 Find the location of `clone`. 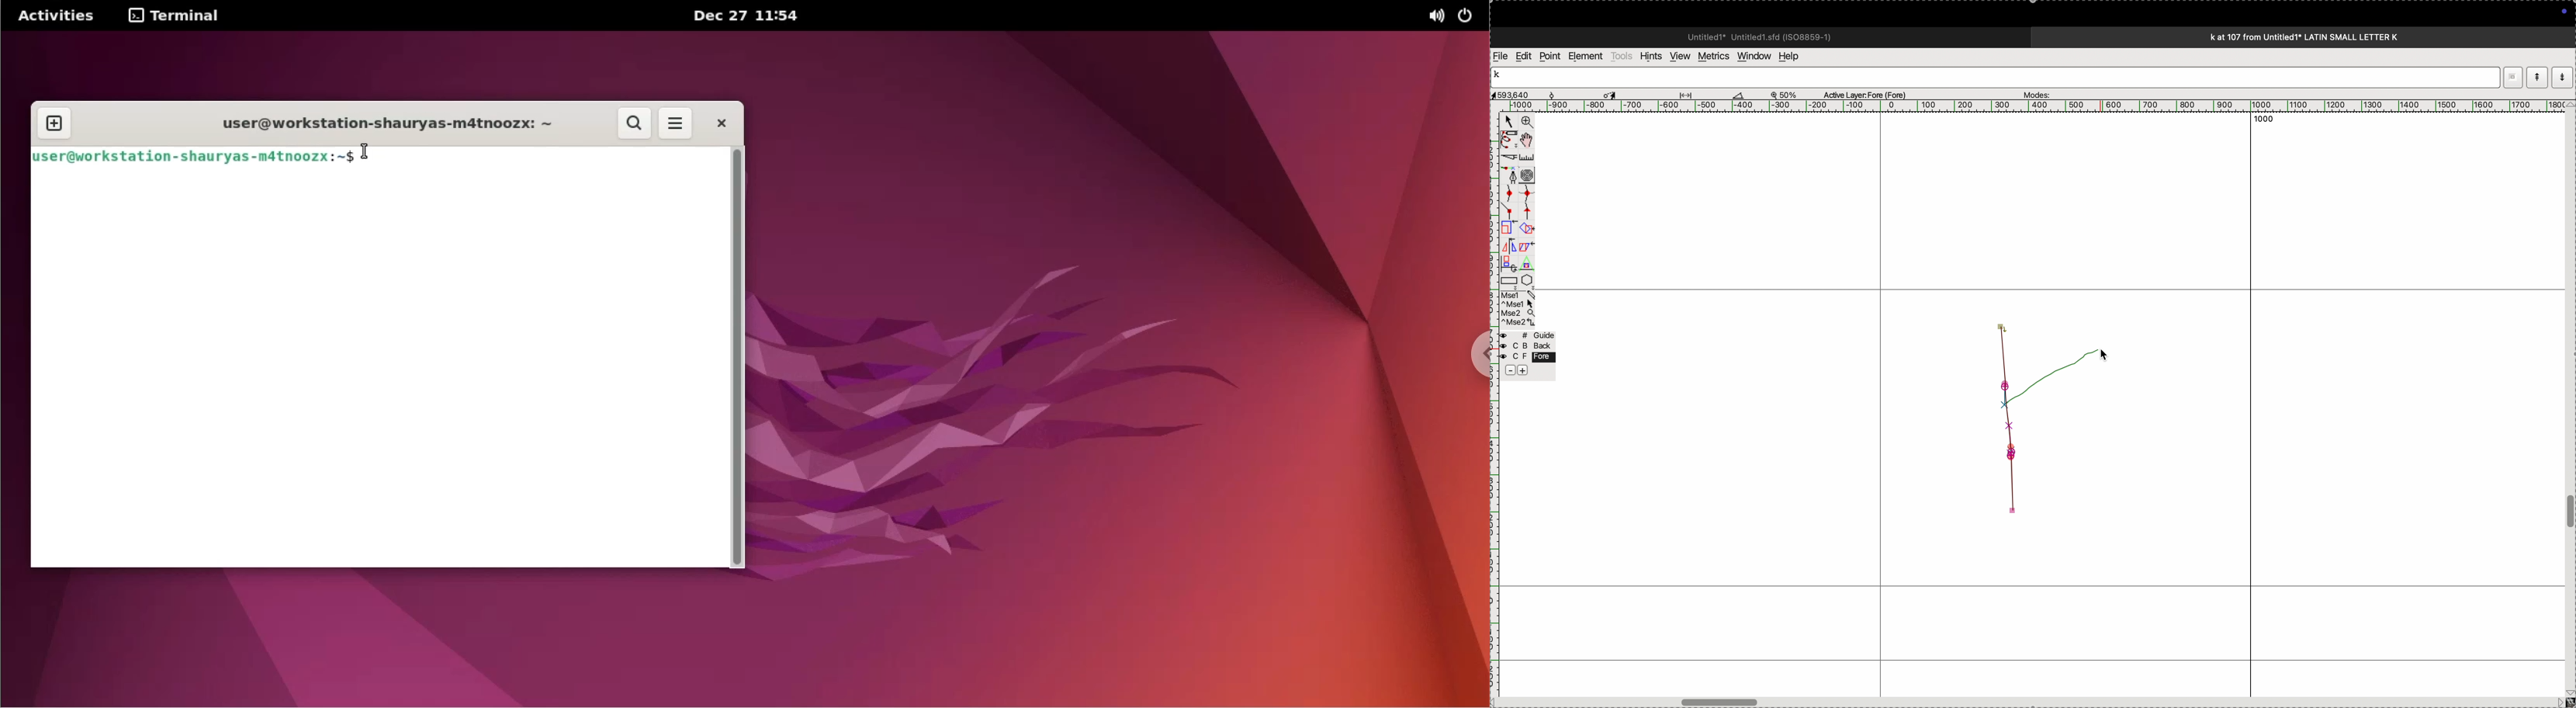

clone is located at coordinates (1508, 228).